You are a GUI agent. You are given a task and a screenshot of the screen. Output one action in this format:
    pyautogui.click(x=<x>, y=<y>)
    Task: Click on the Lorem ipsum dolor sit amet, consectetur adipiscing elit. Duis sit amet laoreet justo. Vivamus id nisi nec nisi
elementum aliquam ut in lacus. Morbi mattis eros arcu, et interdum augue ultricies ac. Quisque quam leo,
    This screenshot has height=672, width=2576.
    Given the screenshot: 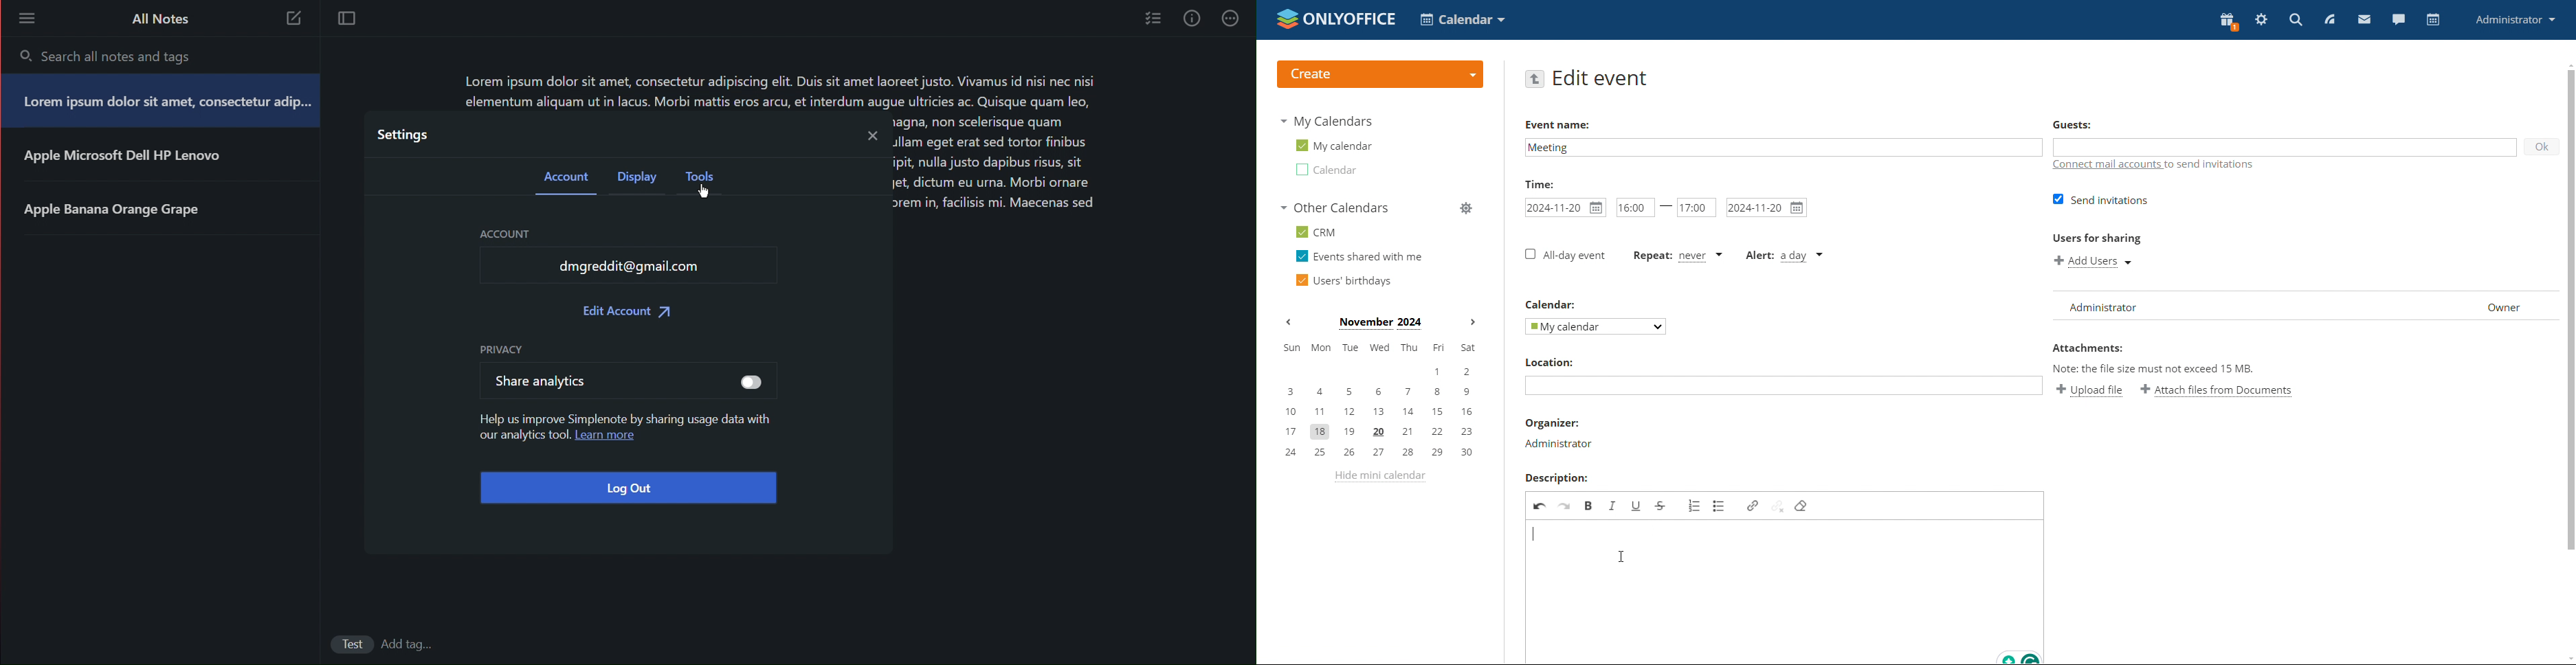 What is the action you would take?
    pyautogui.click(x=784, y=91)
    